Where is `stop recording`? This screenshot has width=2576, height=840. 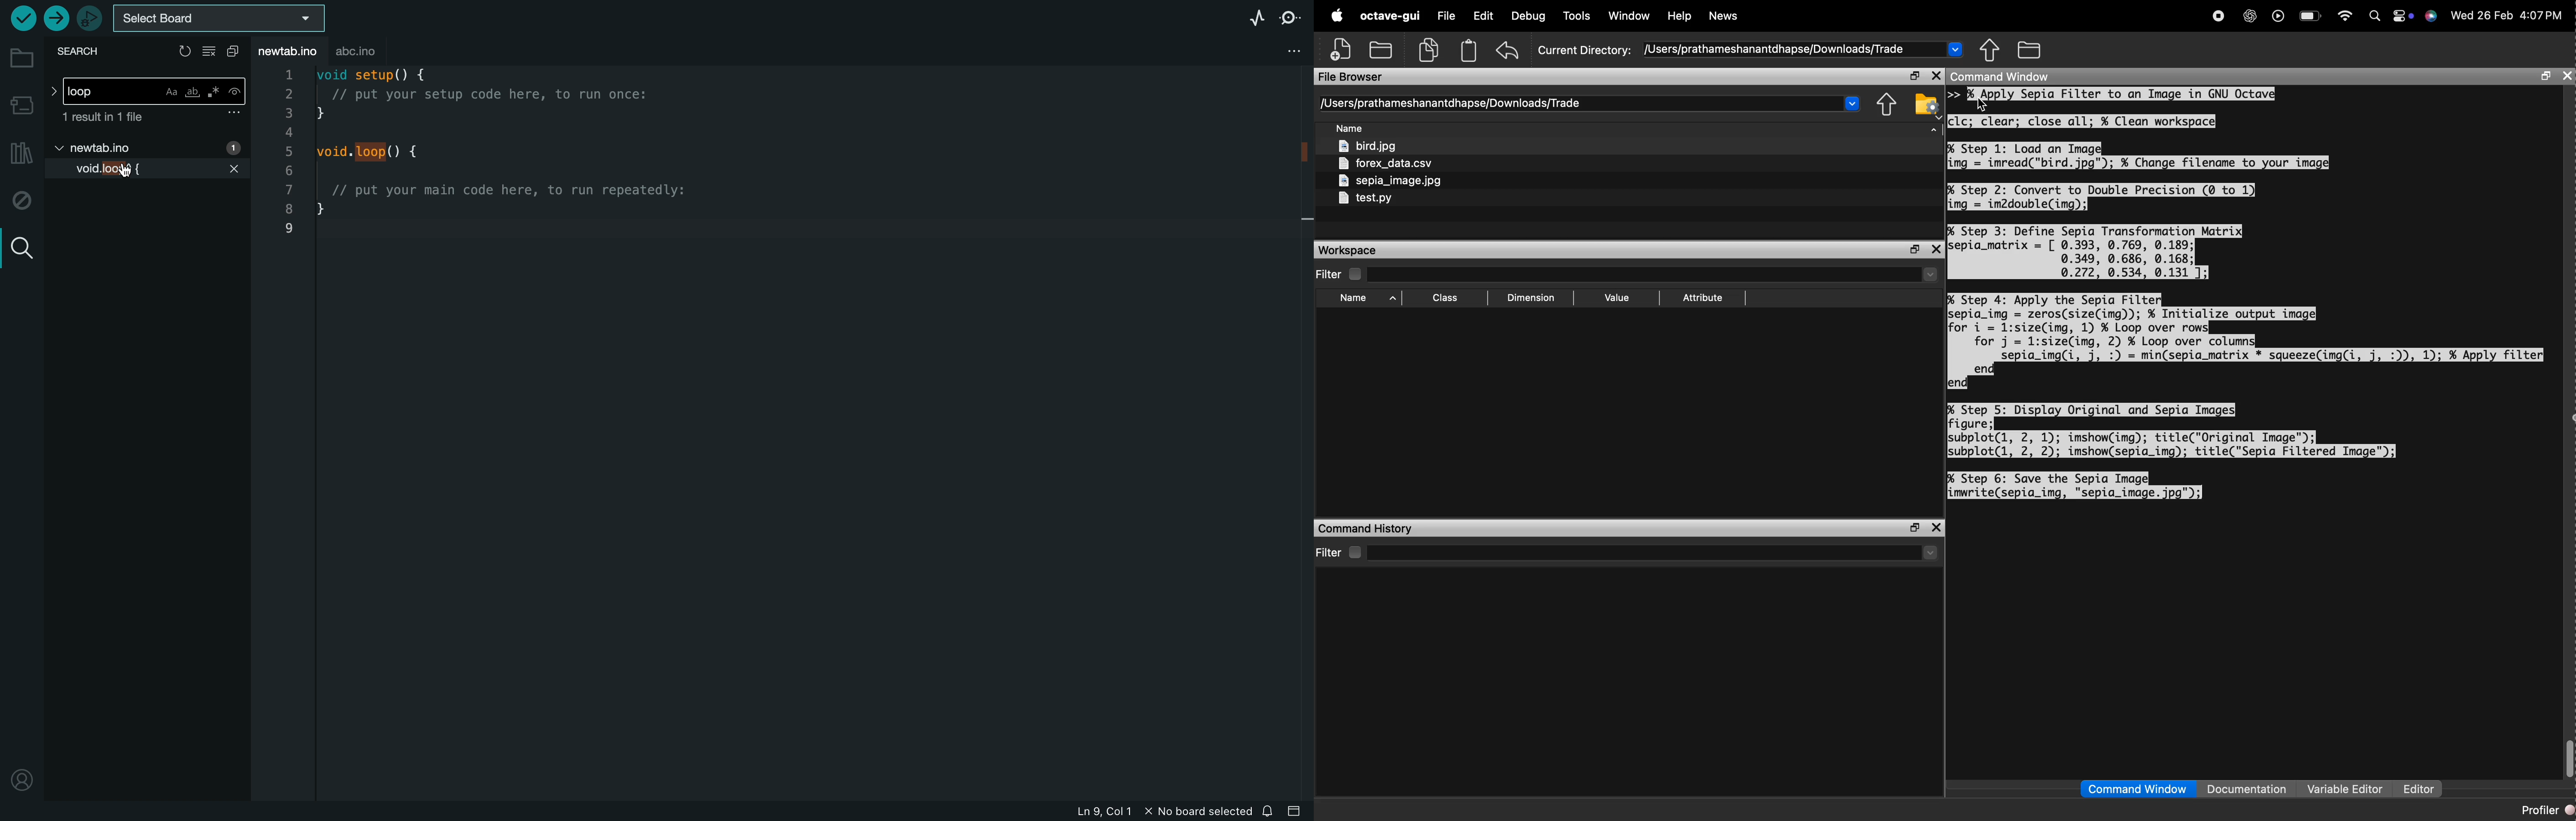 stop recording is located at coordinates (2219, 17).